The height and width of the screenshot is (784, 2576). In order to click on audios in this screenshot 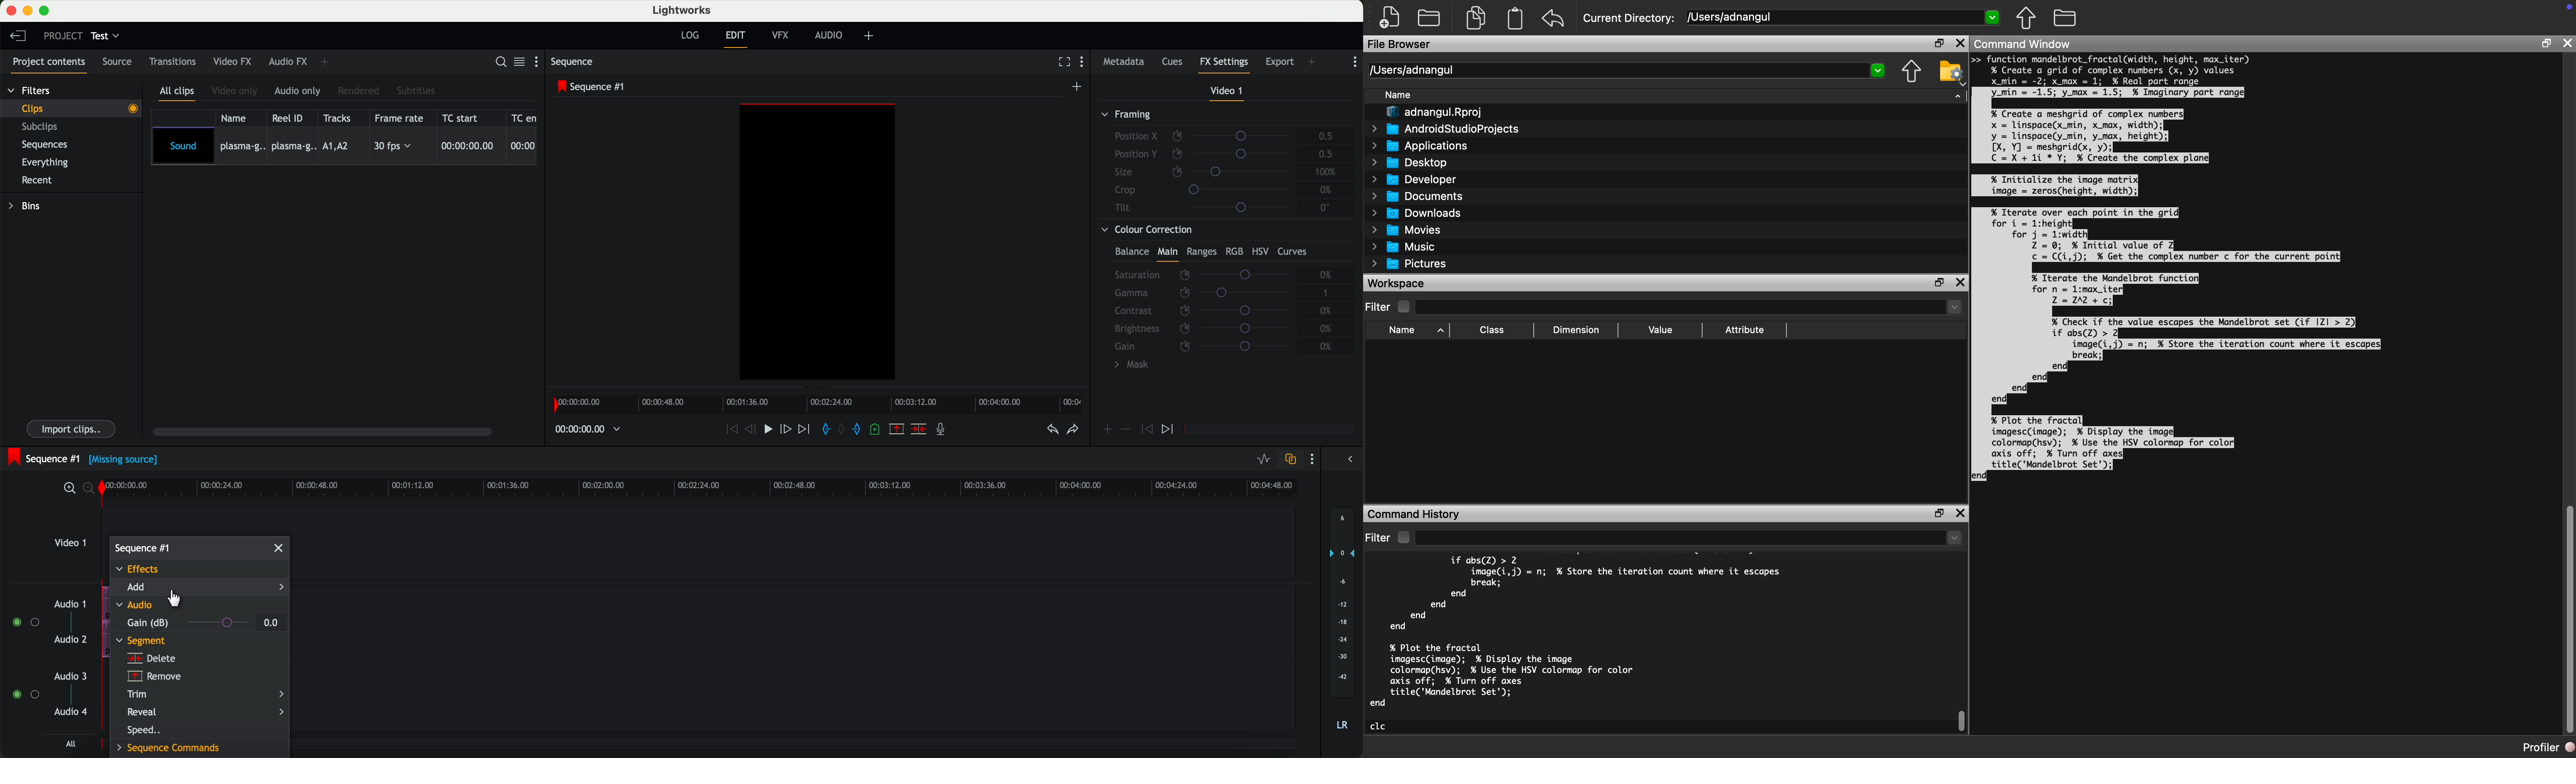, I will do `click(47, 659)`.